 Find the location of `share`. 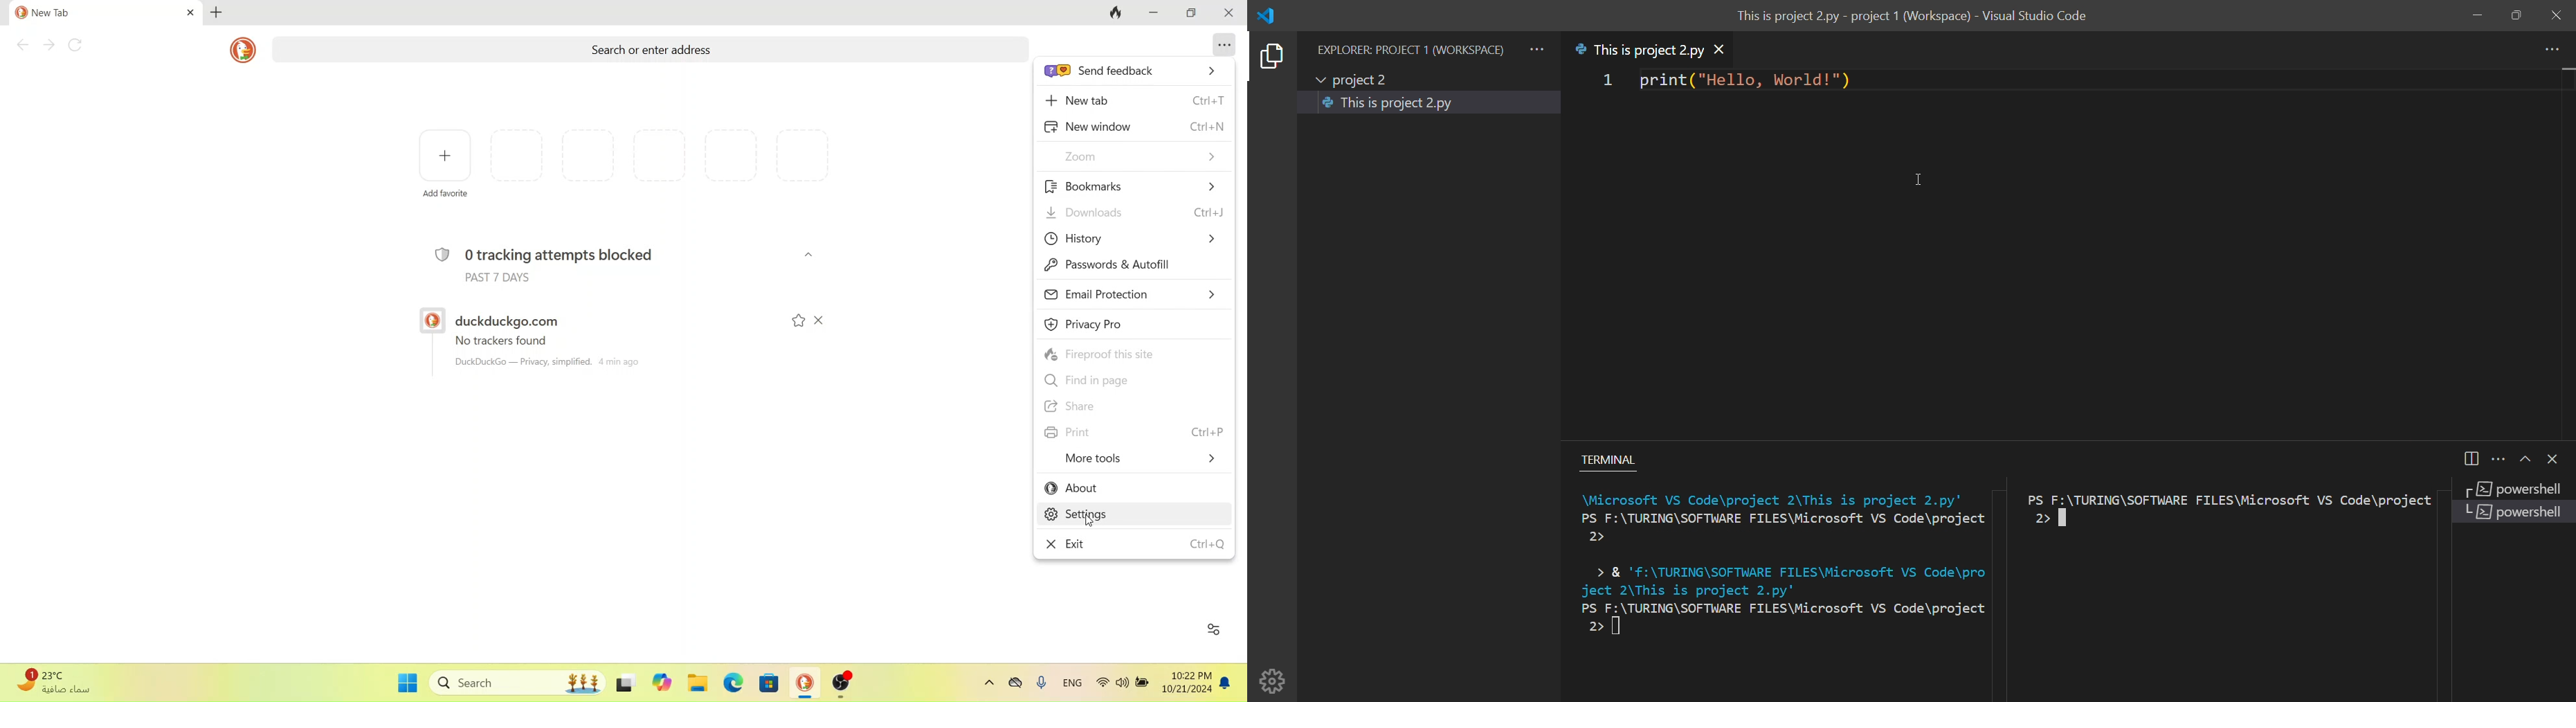

share is located at coordinates (1124, 404).